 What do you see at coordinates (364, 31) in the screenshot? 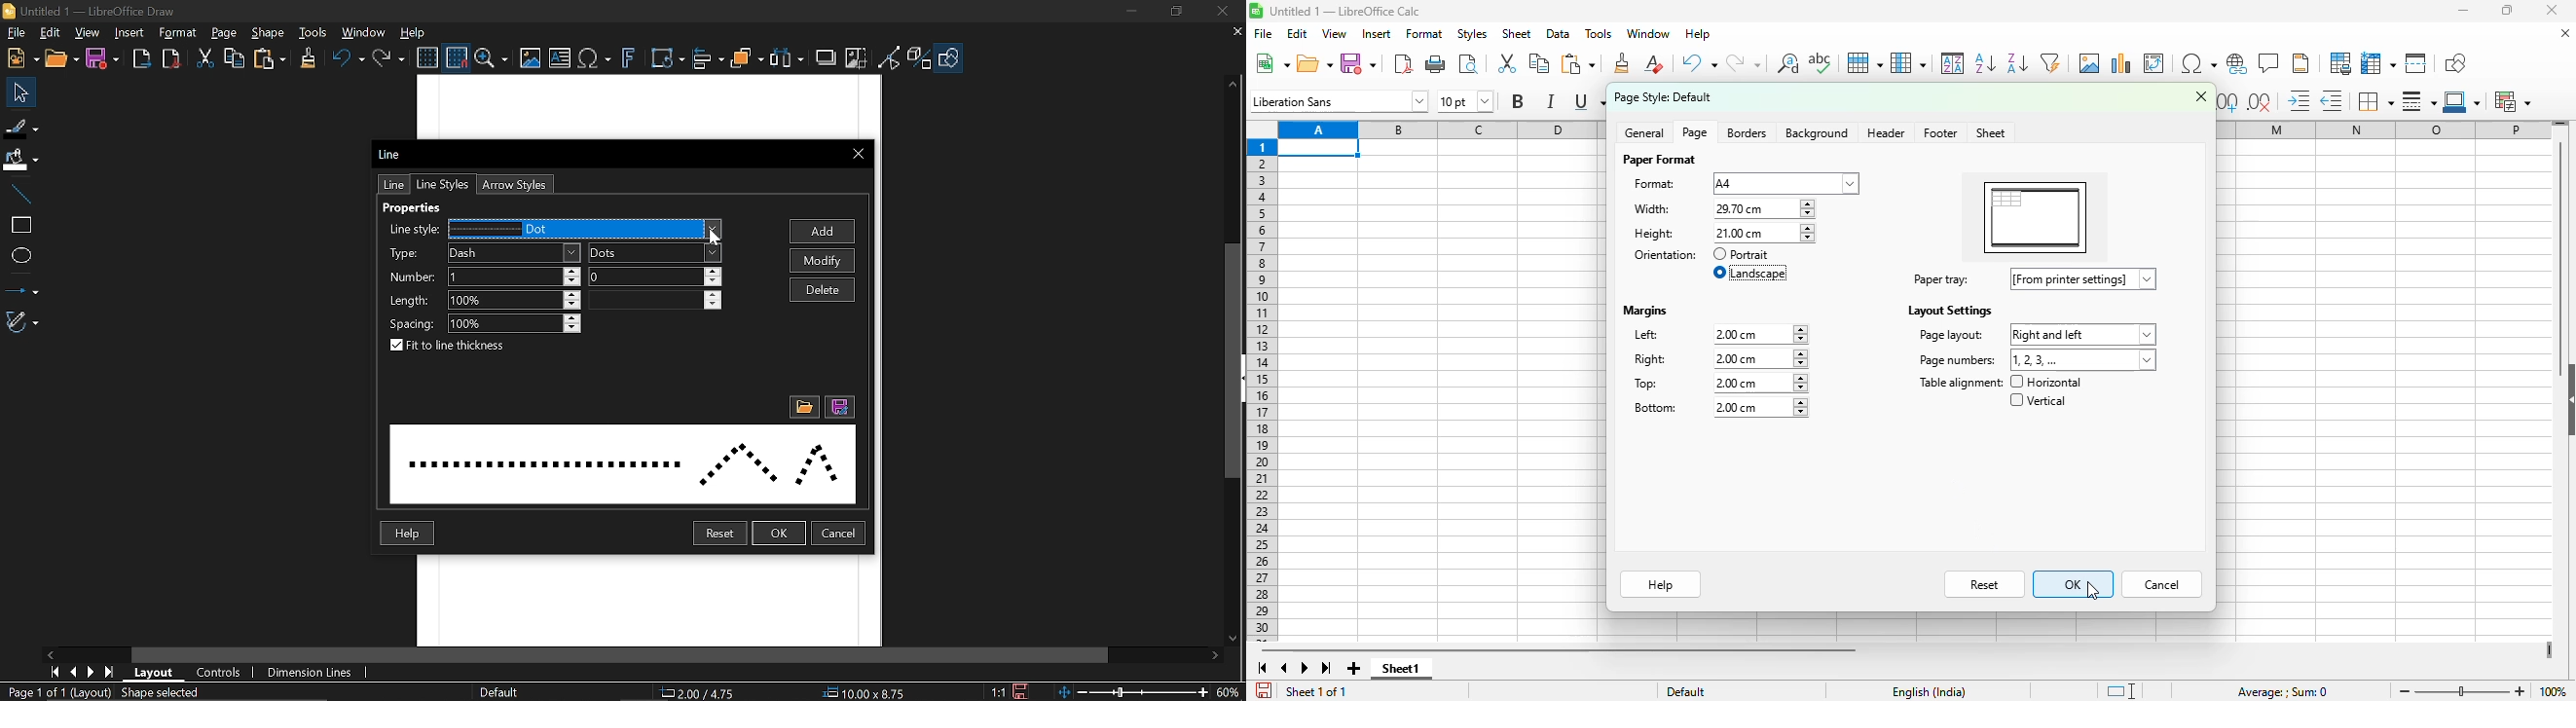
I see `Window` at bounding box center [364, 31].